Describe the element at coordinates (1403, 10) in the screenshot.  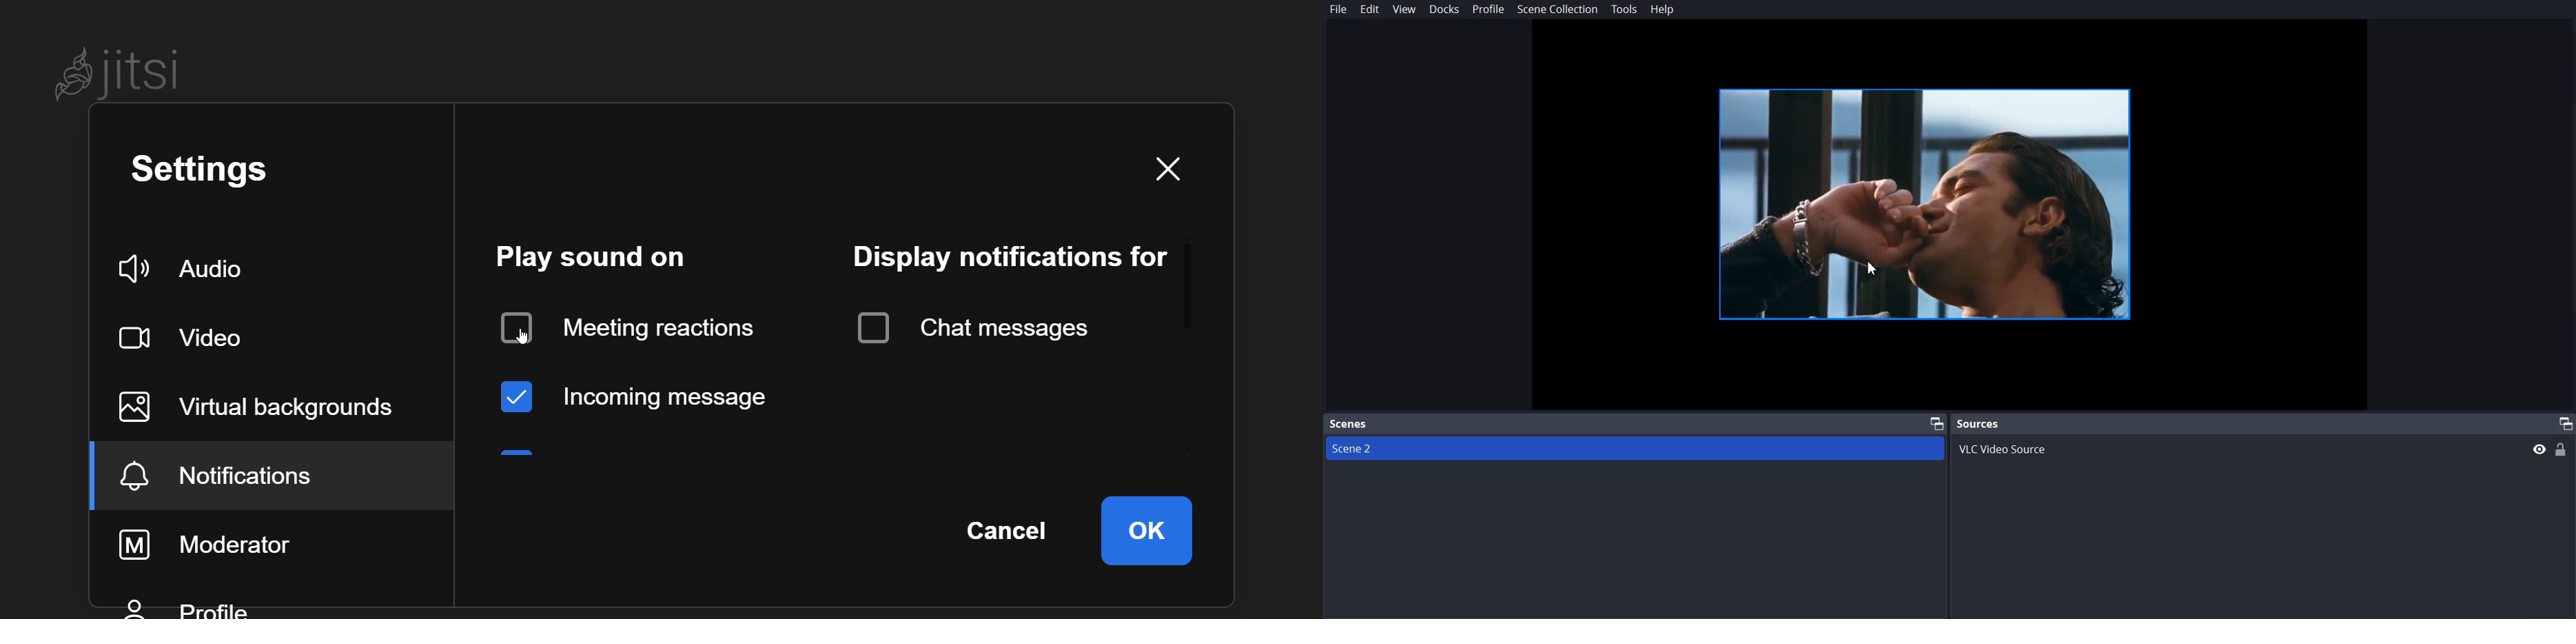
I see `View` at that location.